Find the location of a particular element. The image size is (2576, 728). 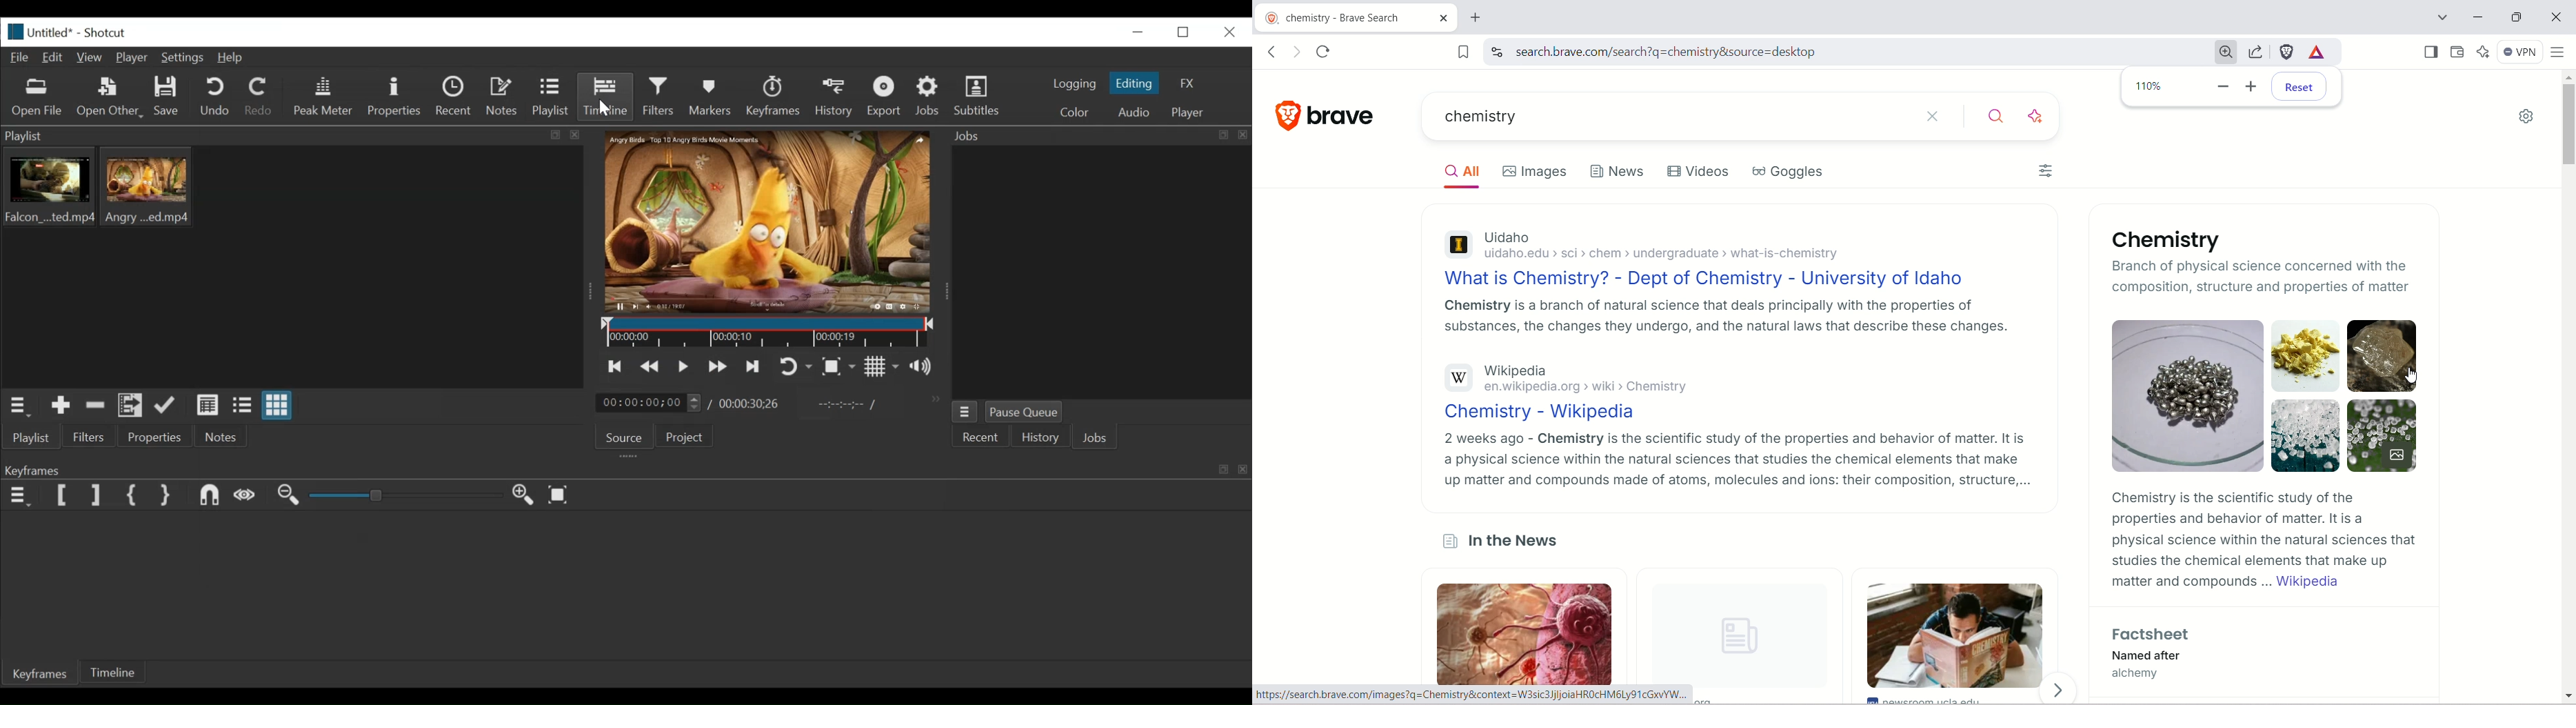

2 weeks ago - Chemistry is the scientific study of the properties and behavior of matter. It is
a physical science within the natural sciences that studies the chemical elements that make
up matter and compounds made of atoms, molecules and ions: their composition, structure,... is located at coordinates (1727, 461).